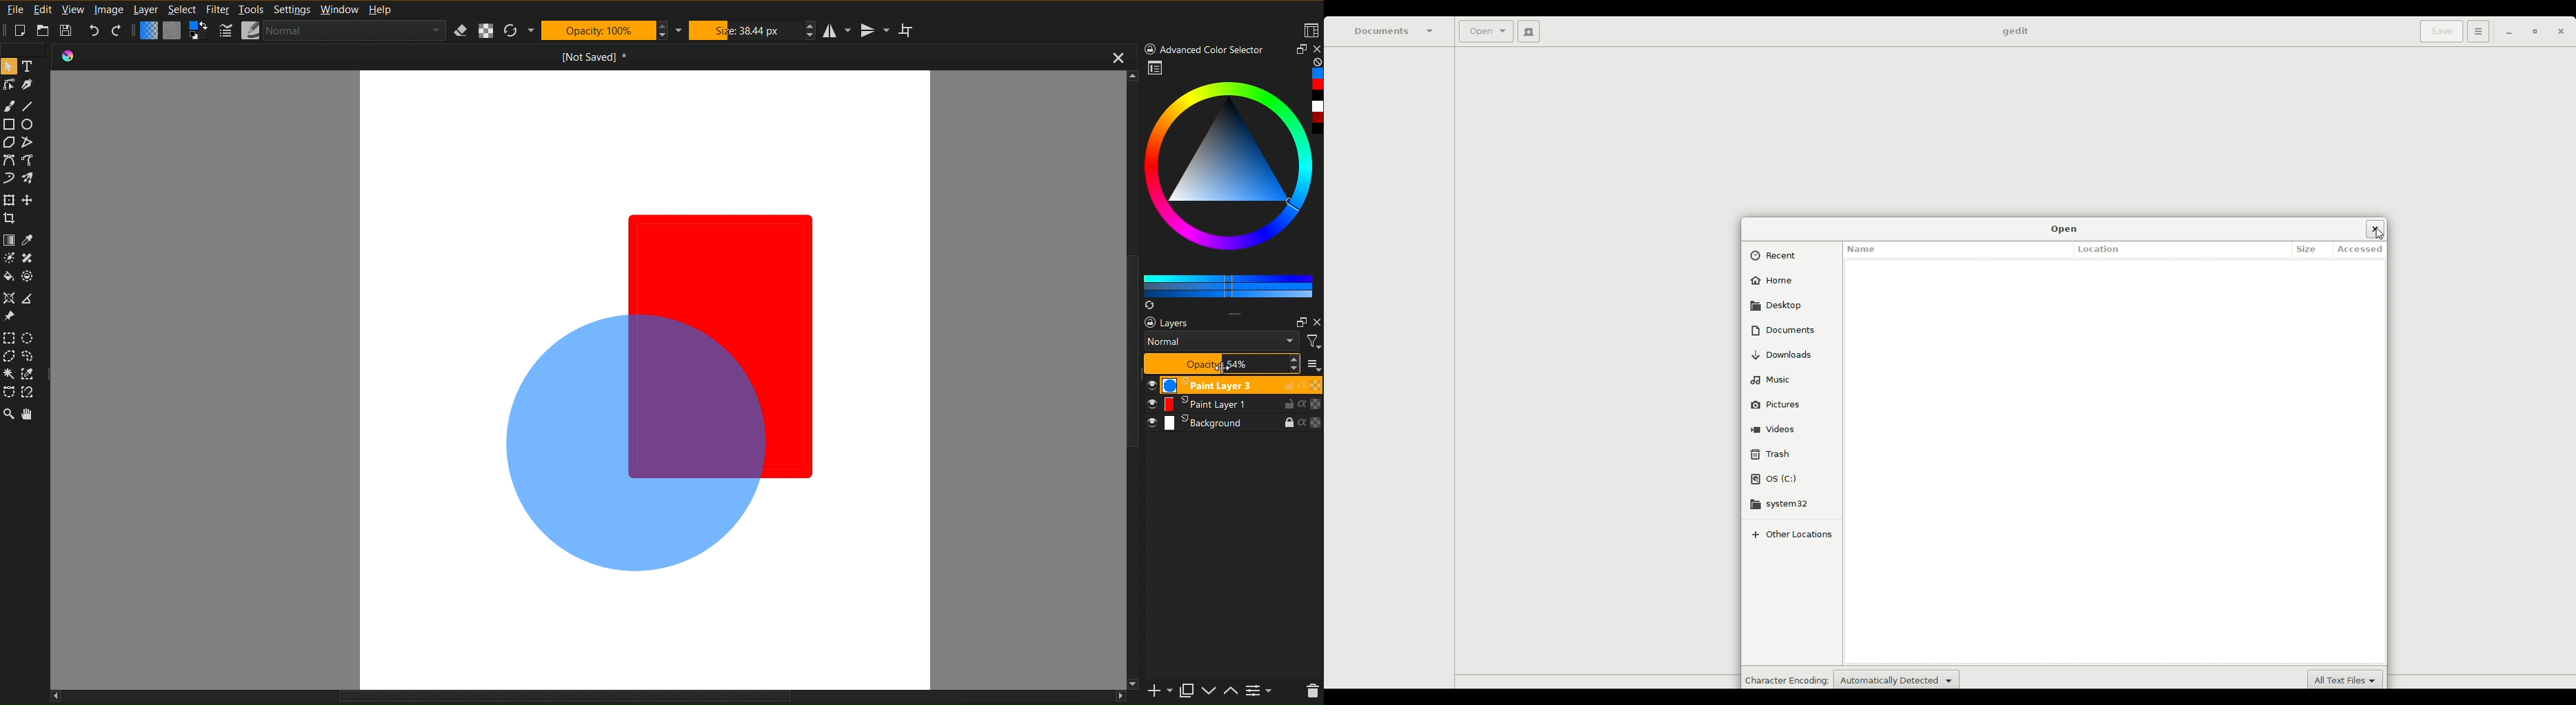  What do you see at coordinates (1233, 186) in the screenshot?
I see `Advanced Color Selector` at bounding box center [1233, 186].